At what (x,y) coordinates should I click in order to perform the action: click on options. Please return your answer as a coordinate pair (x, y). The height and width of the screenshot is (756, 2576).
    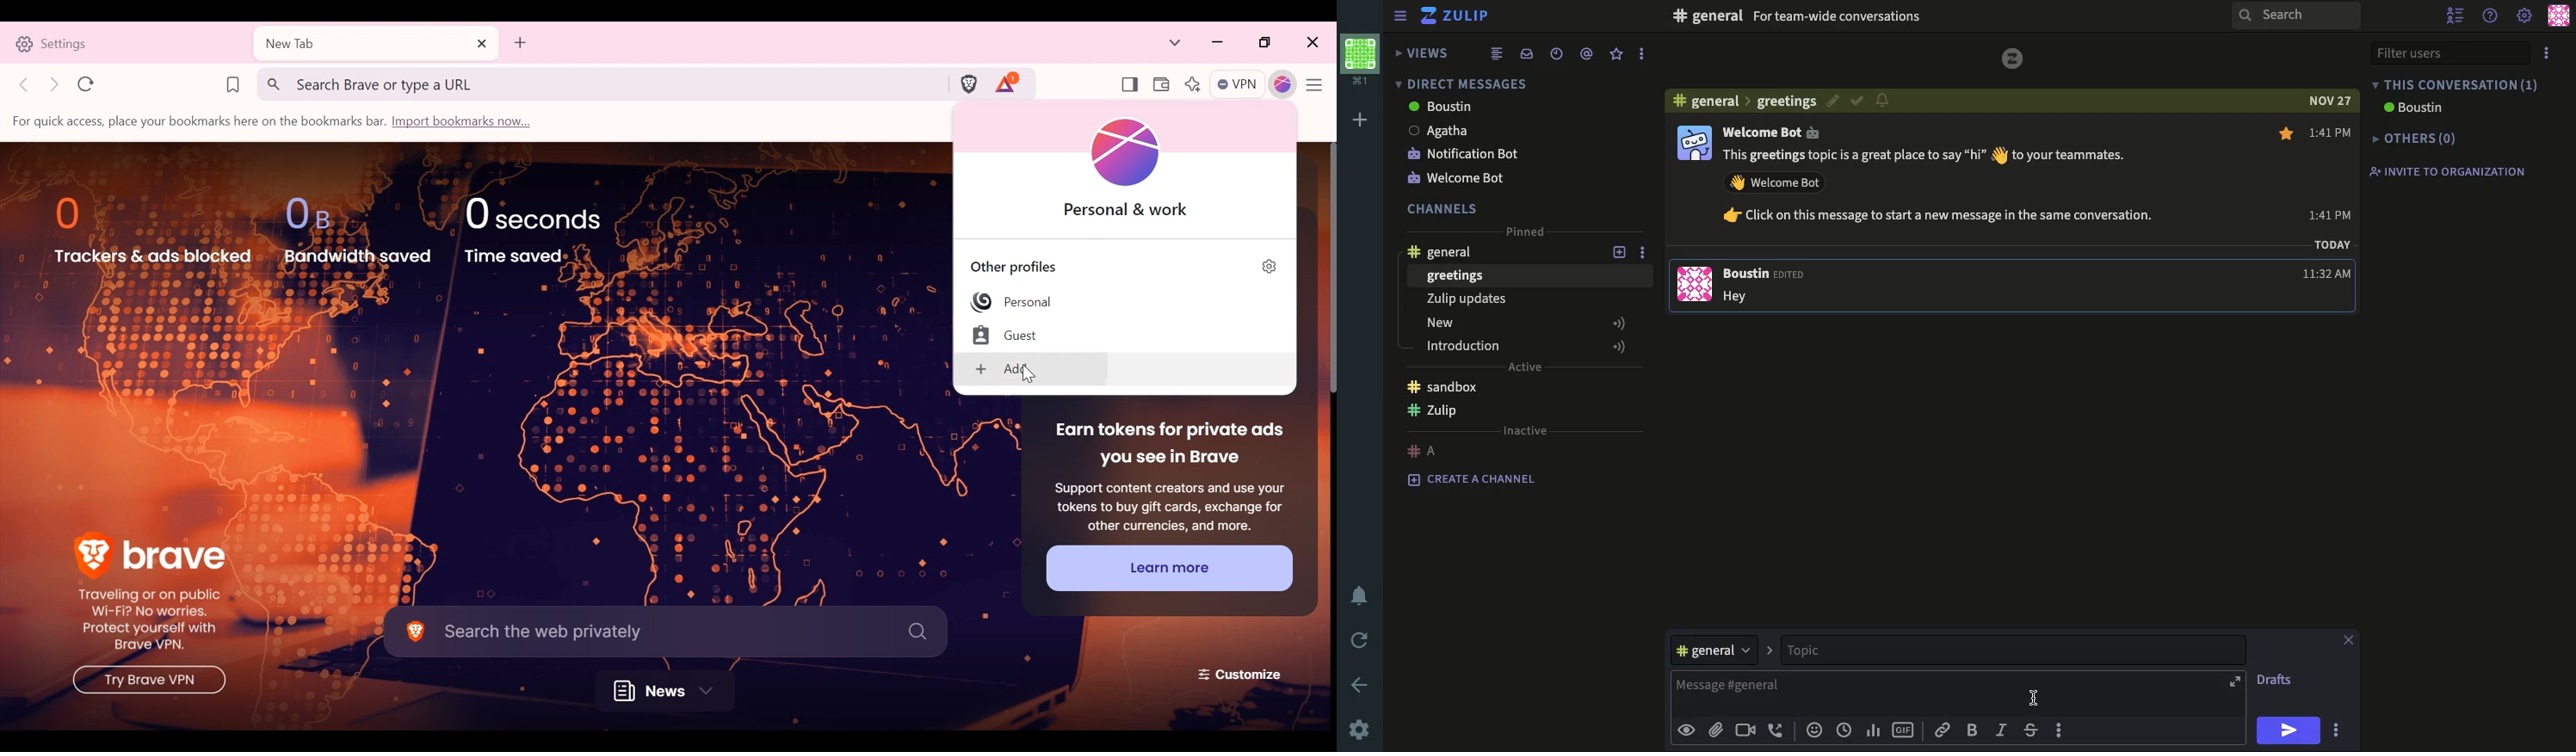
    Looking at the image, I should click on (1647, 254).